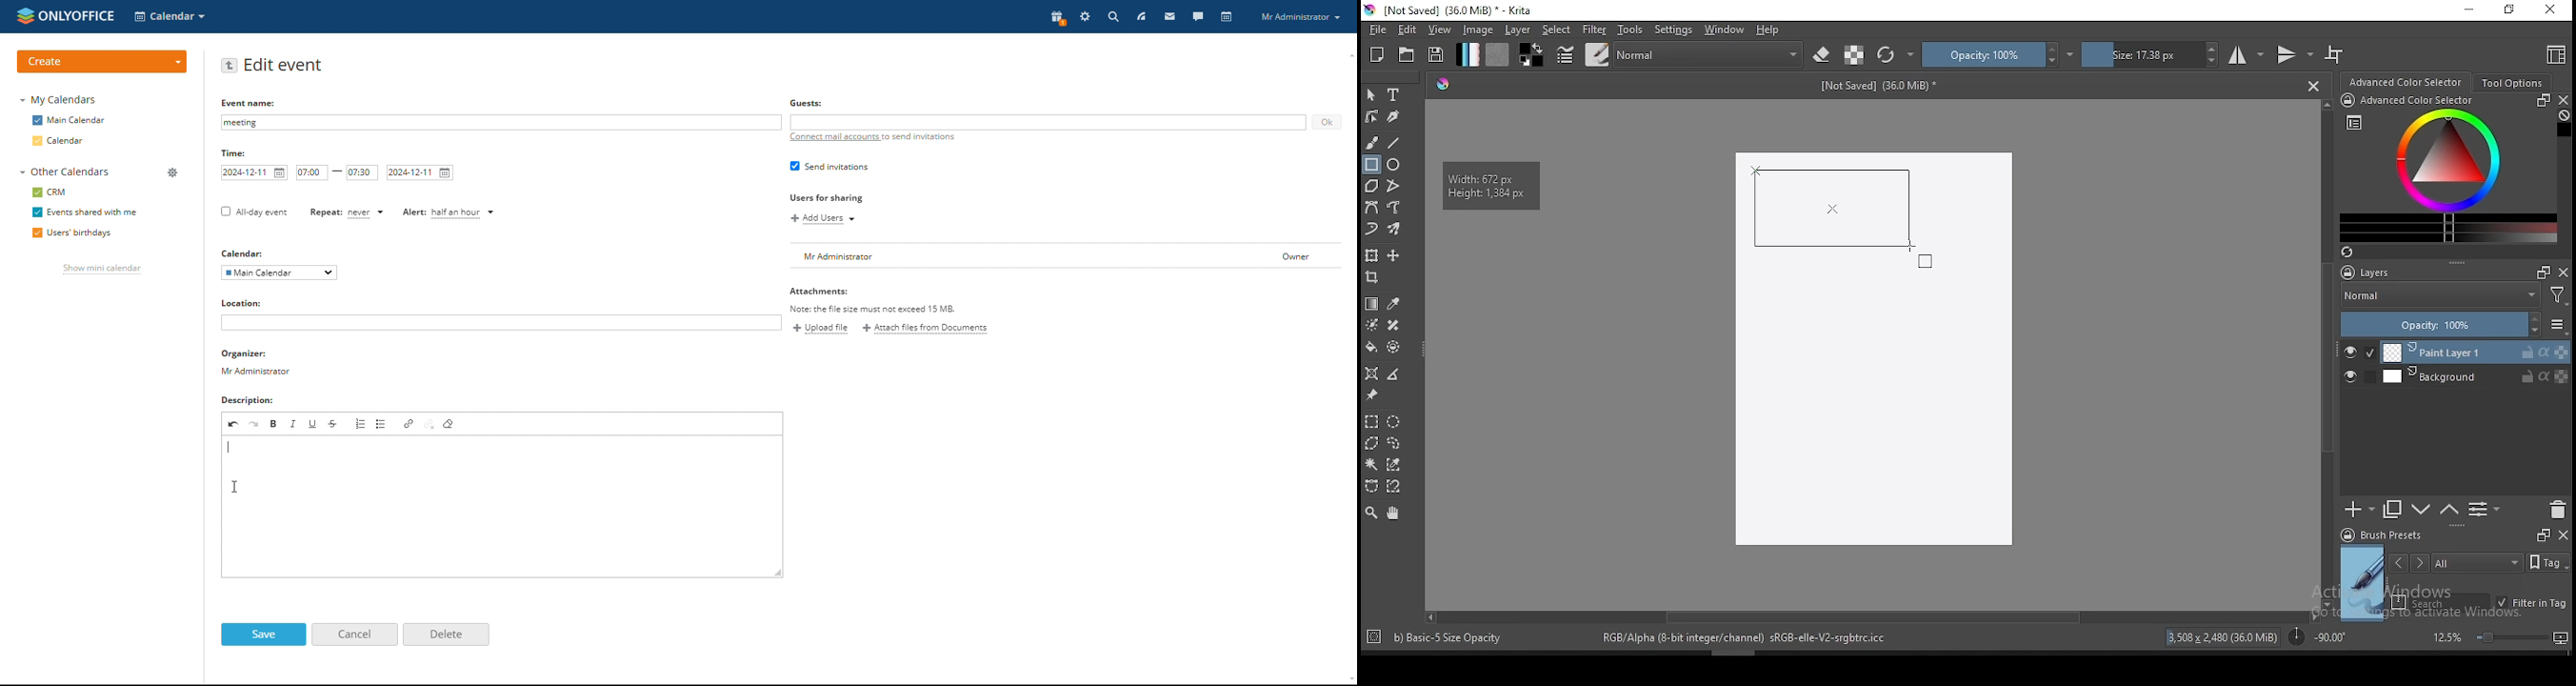 The image size is (2576, 700). What do you see at coordinates (1372, 466) in the screenshot?
I see `contiguous selection tool` at bounding box center [1372, 466].